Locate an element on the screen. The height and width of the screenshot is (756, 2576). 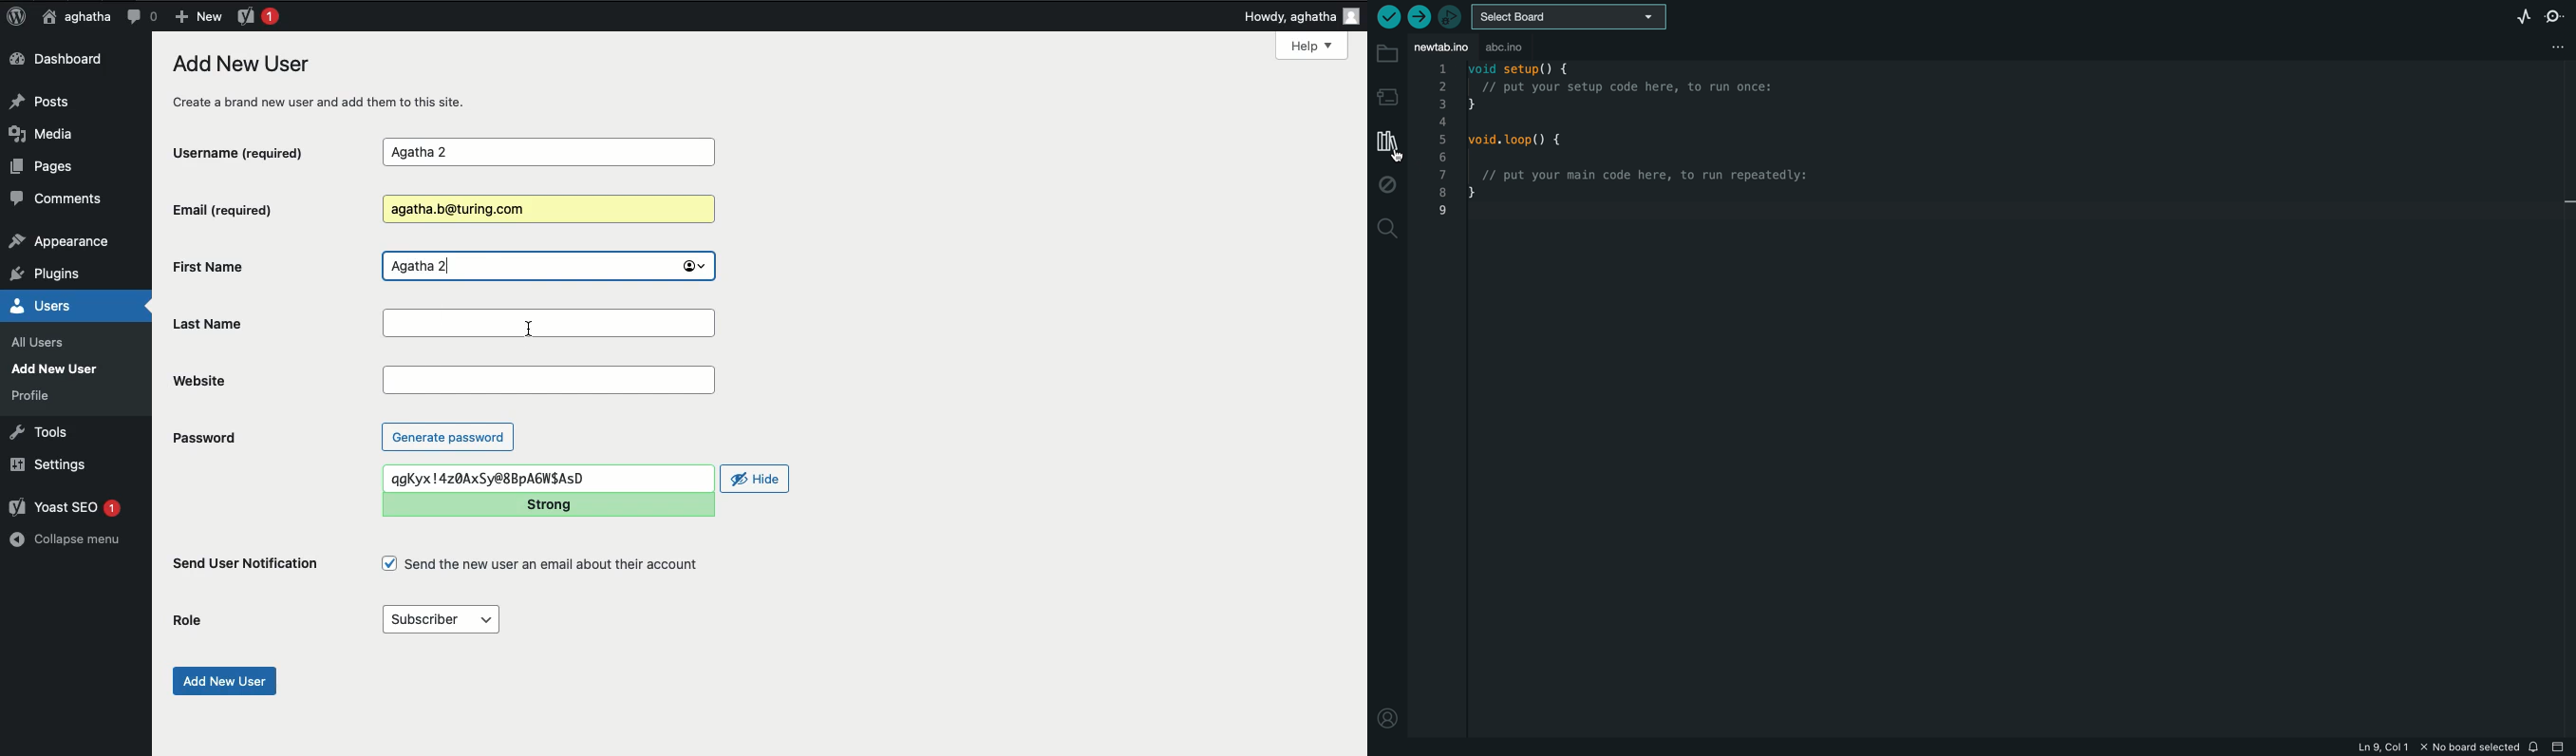
Yoast is located at coordinates (256, 15).